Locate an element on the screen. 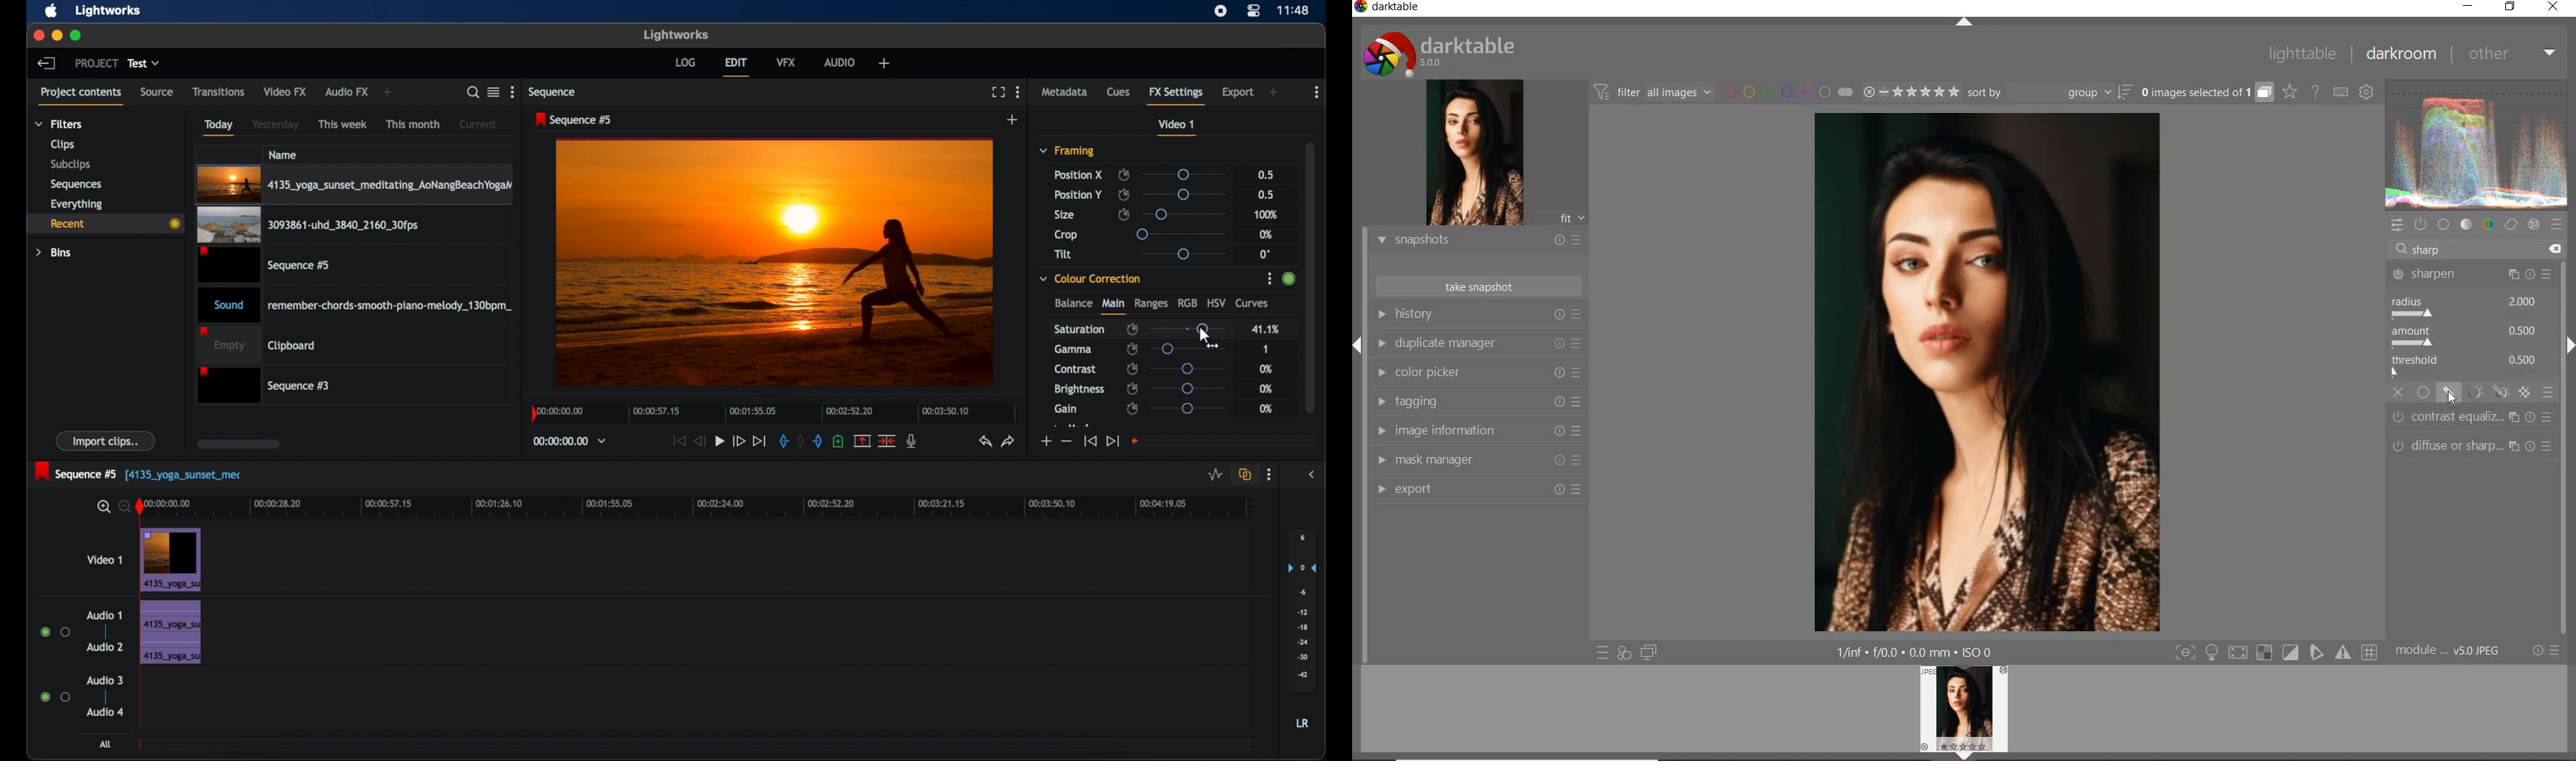 Image resolution: width=2576 pixels, height=784 pixels. slider is located at coordinates (1183, 214).